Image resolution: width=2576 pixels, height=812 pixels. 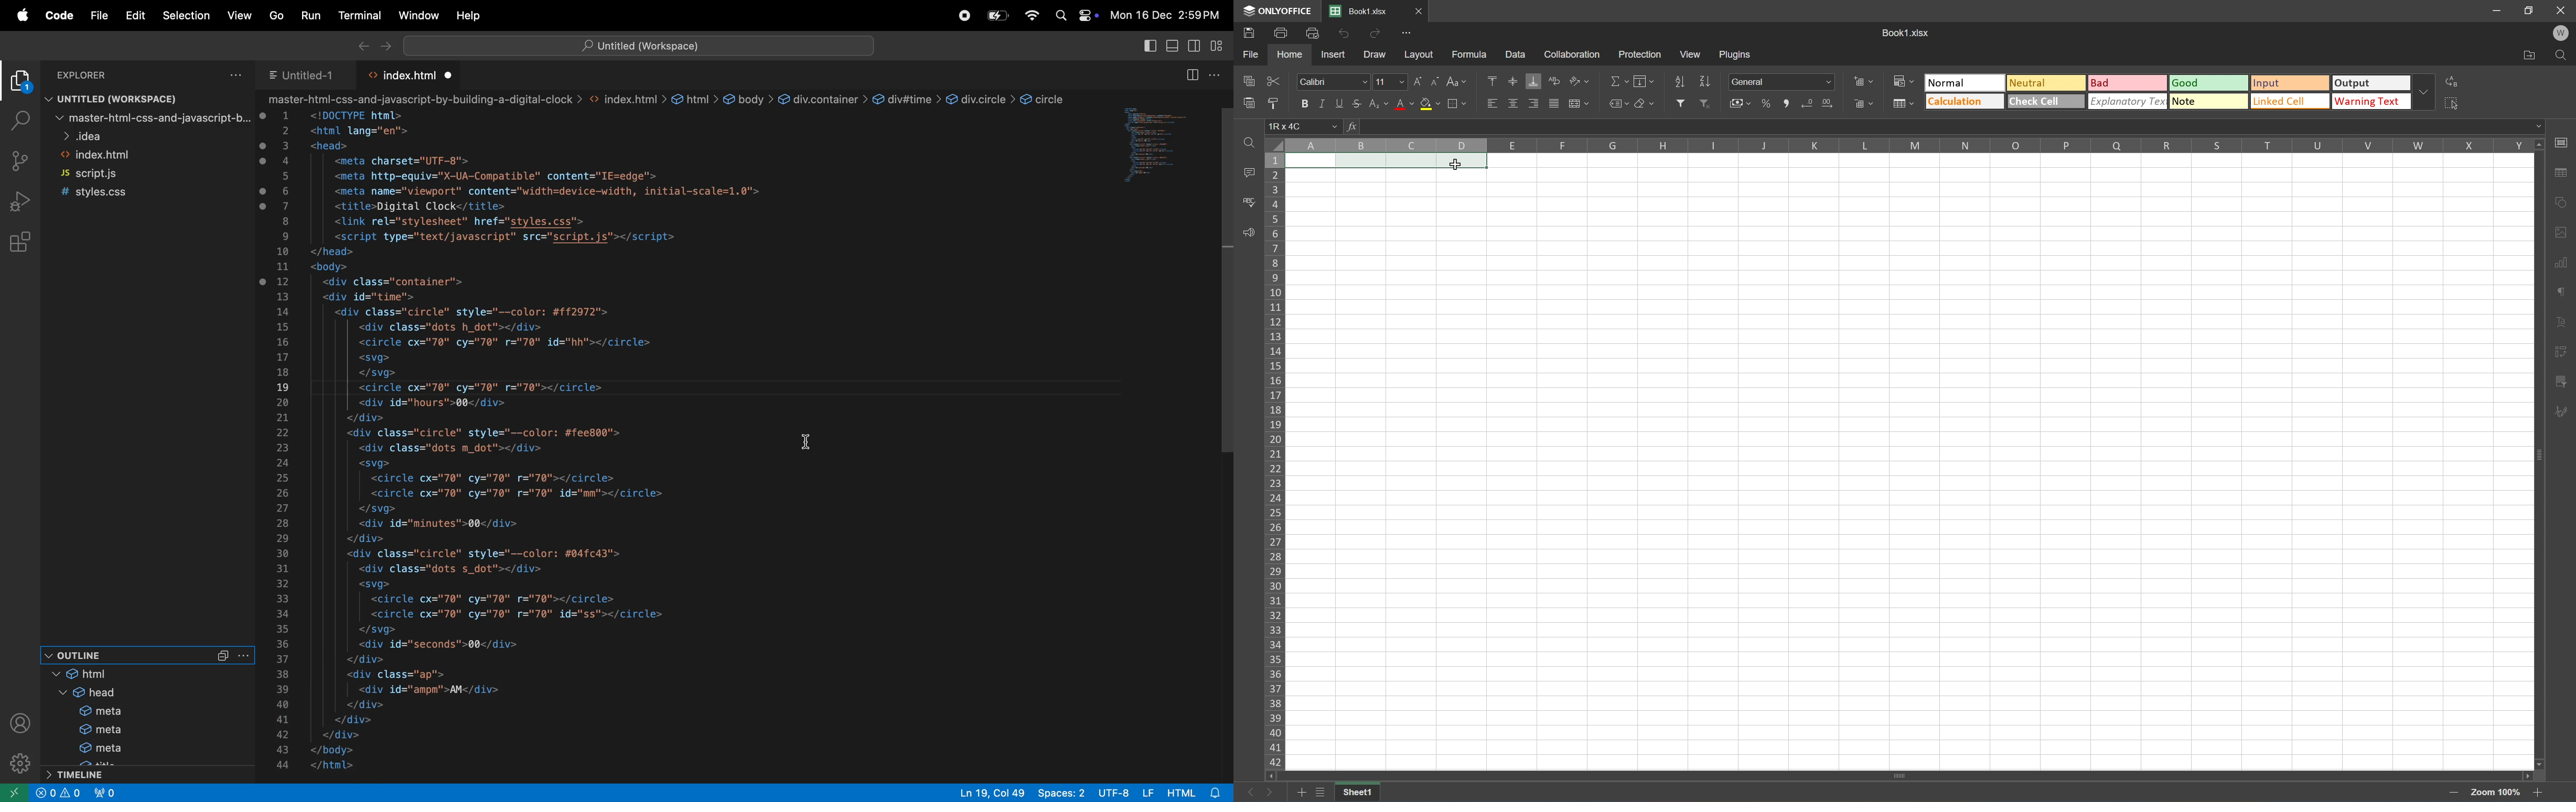 What do you see at coordinates (1219, 45) in the screenshot?
I see `customize layout` at bounding box center [1219, 45].